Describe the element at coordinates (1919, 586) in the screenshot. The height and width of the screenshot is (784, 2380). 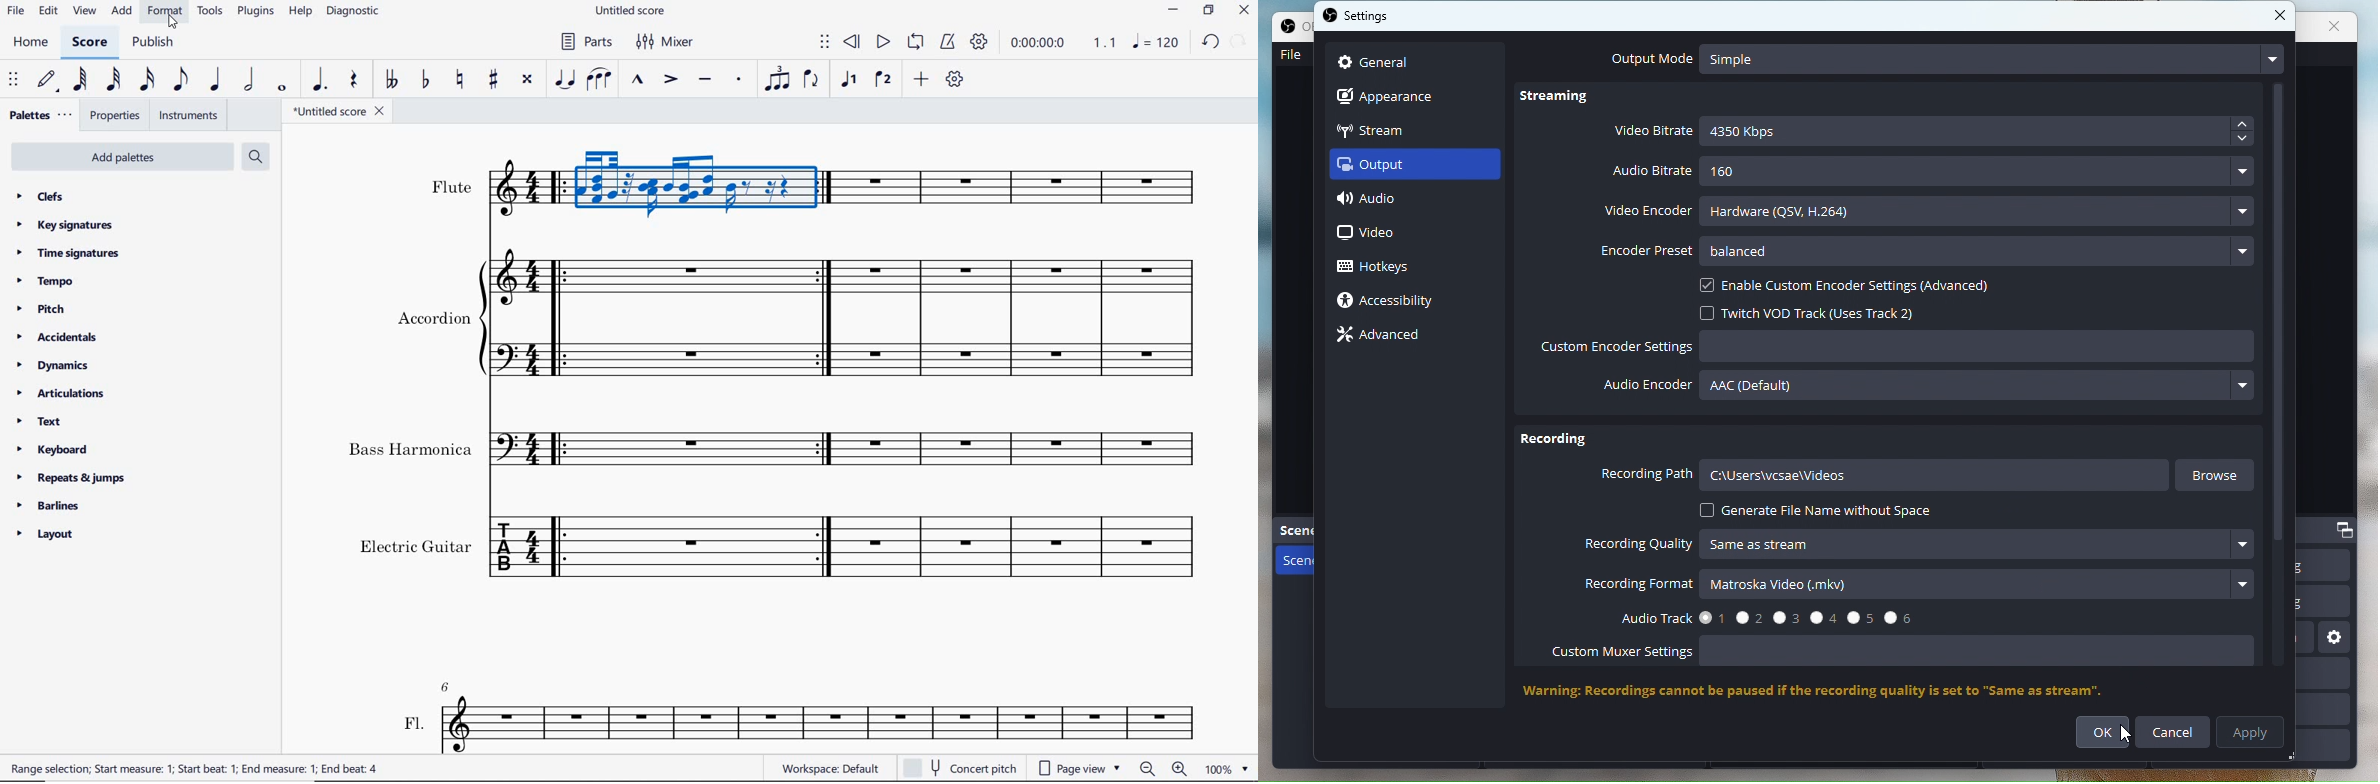
I see `Recording Format` at that location.